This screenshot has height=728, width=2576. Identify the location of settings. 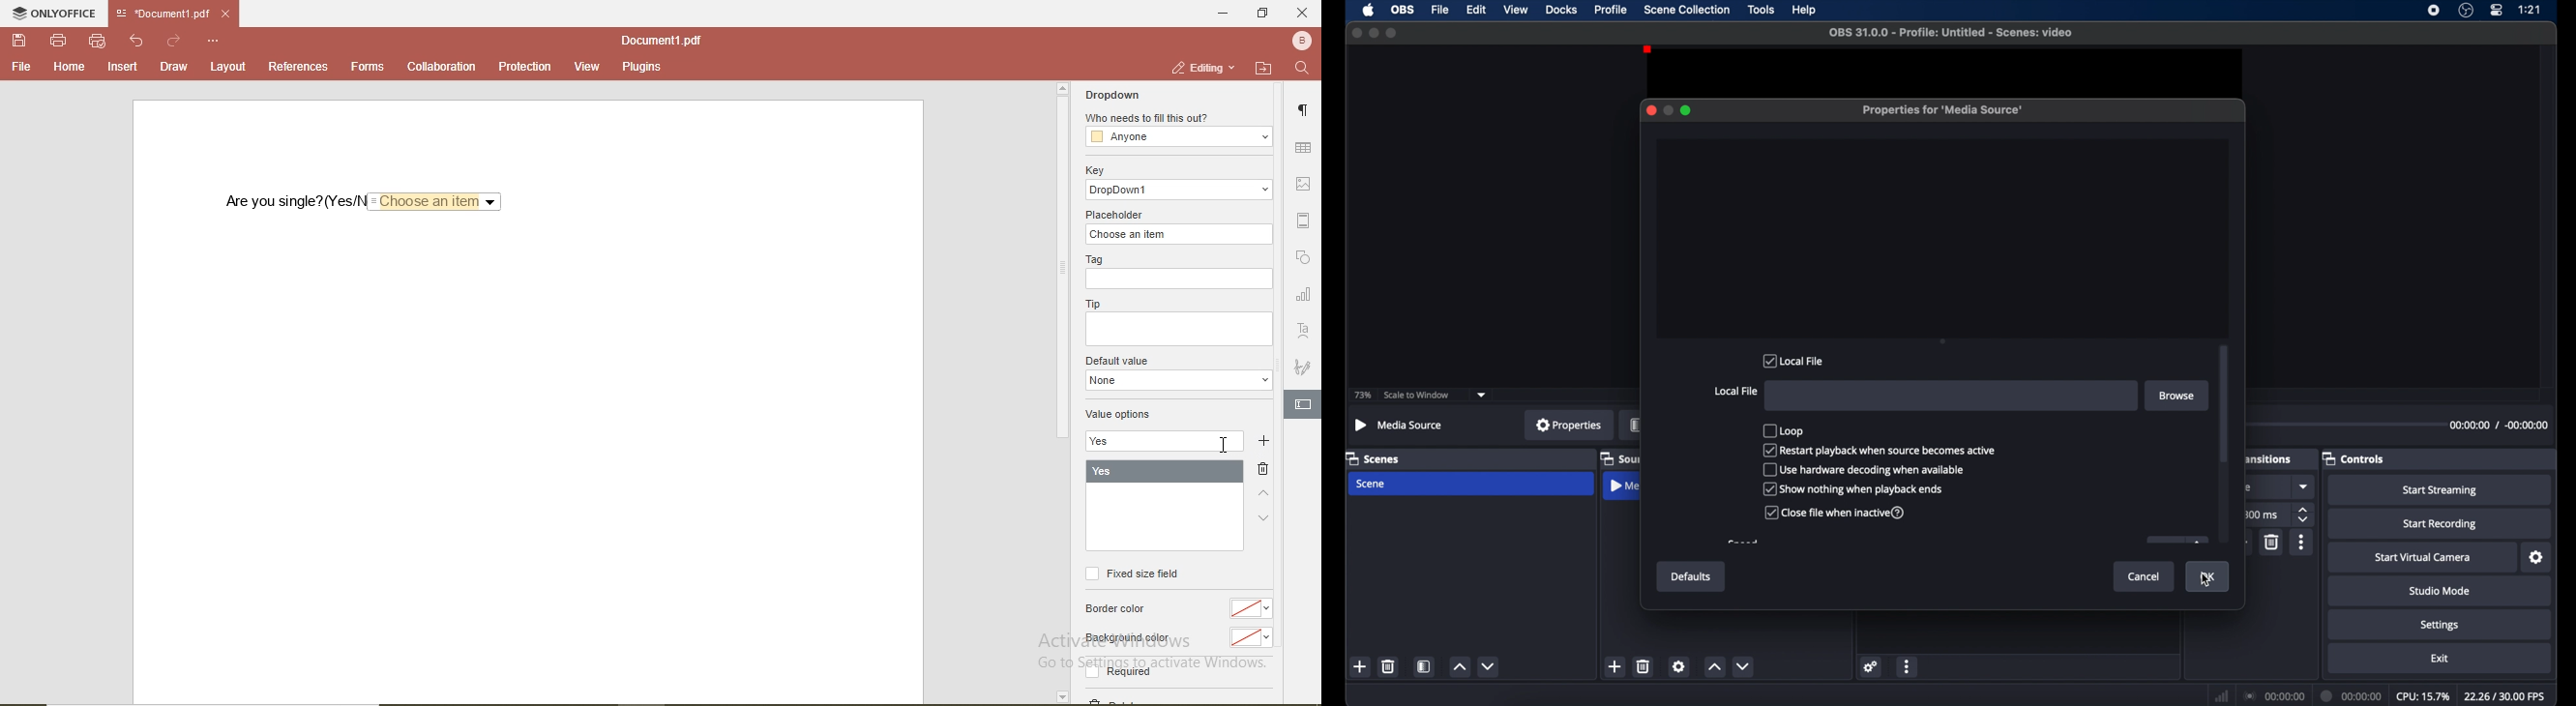
(1678, 667).